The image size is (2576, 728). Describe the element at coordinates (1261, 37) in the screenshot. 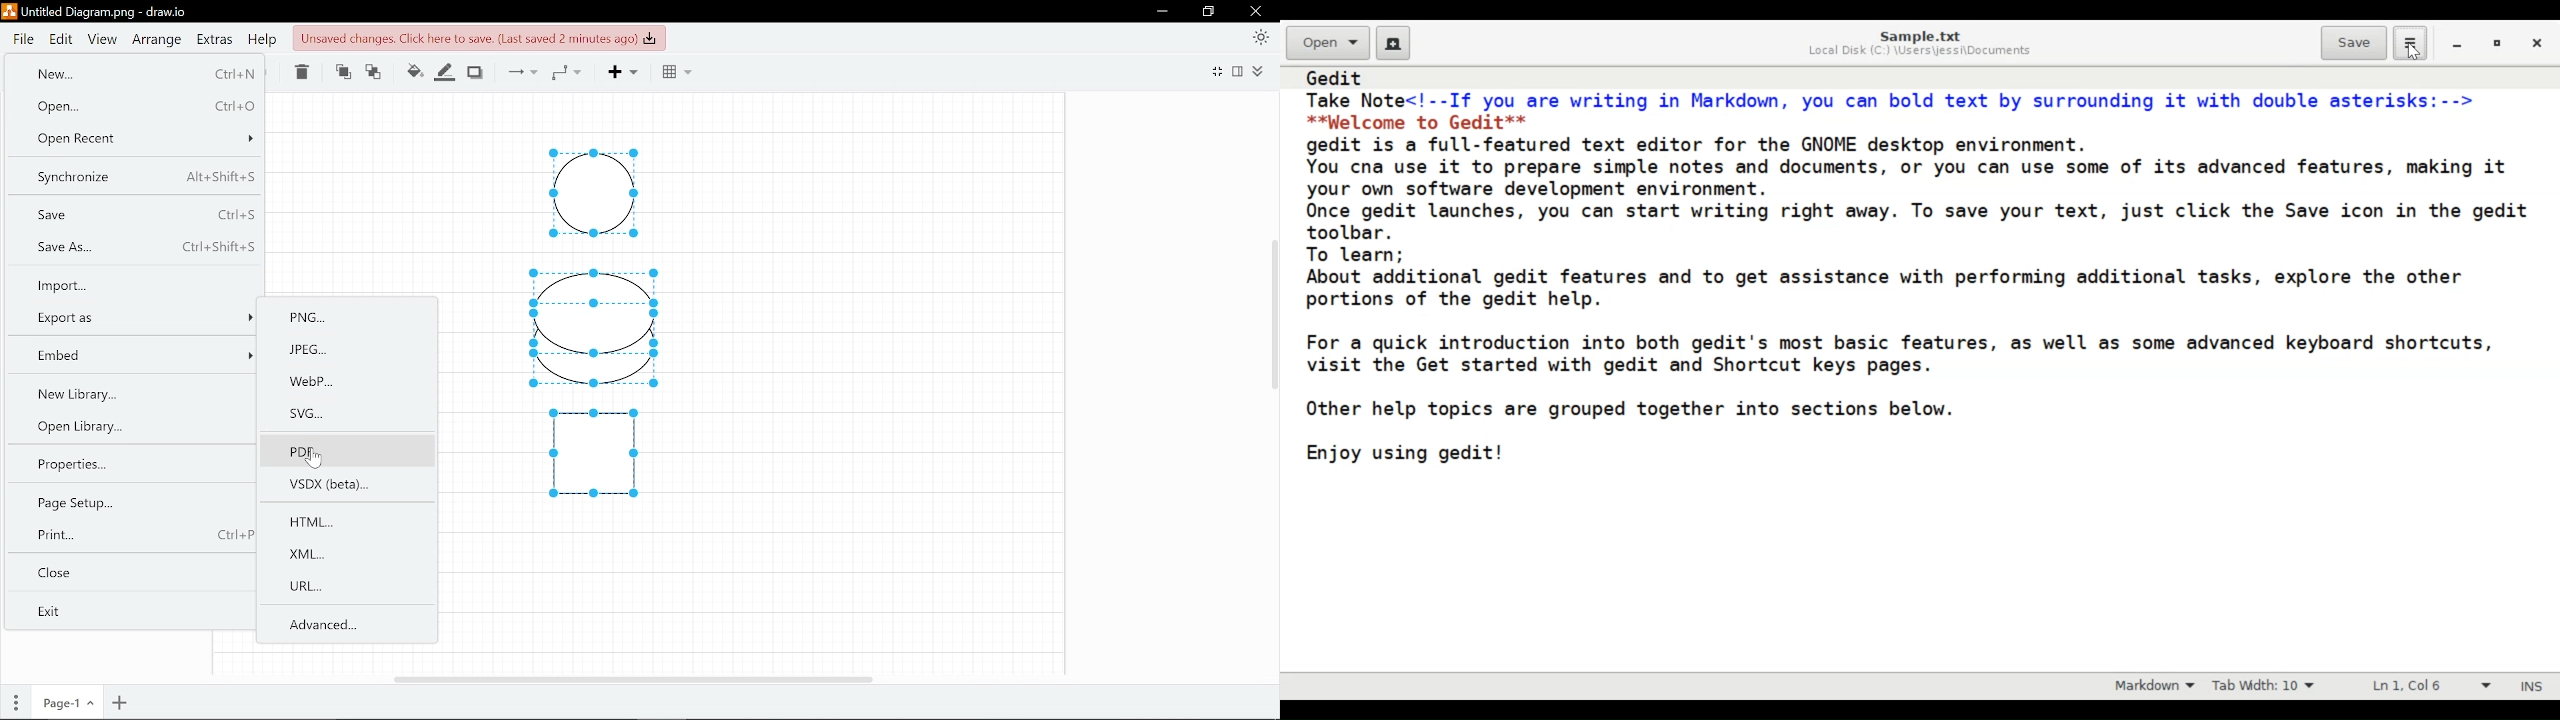

I see `Appearence` at that location.